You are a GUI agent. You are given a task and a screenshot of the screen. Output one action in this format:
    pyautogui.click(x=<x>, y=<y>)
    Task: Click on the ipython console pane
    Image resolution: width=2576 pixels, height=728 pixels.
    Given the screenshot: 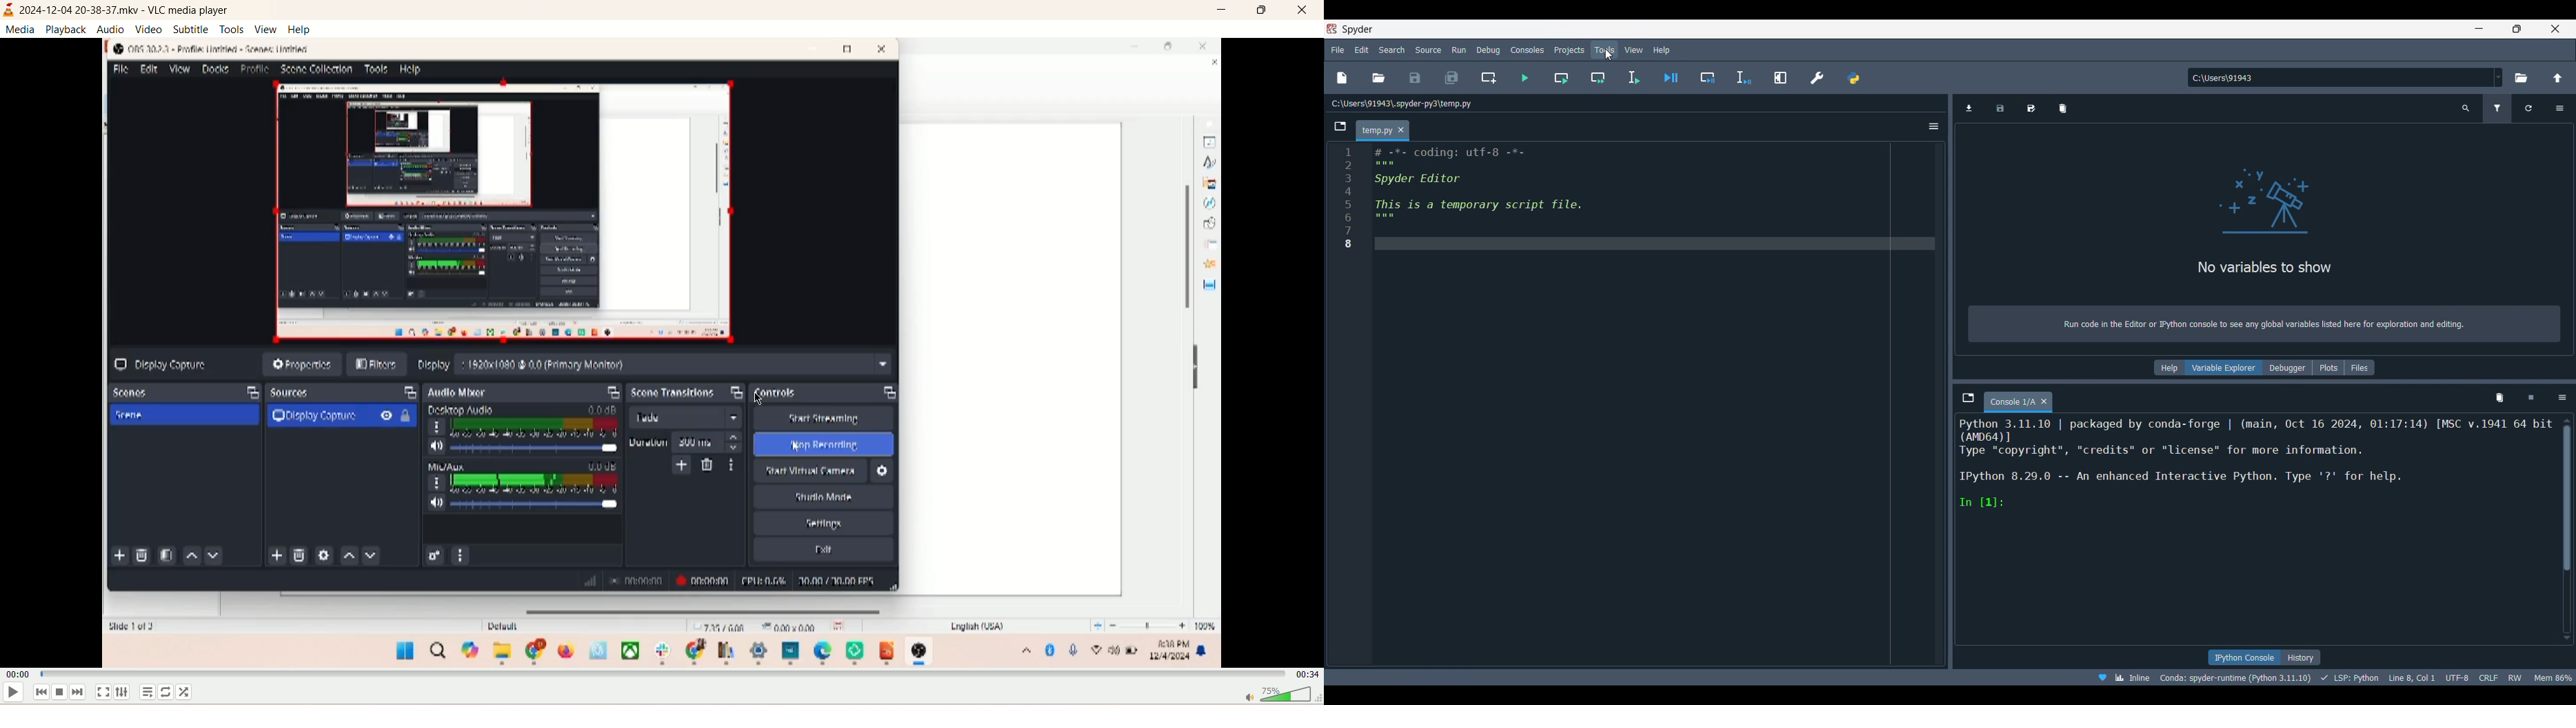 What is the action you would take?
    pyautogui.click(x=2256, y=463)
    